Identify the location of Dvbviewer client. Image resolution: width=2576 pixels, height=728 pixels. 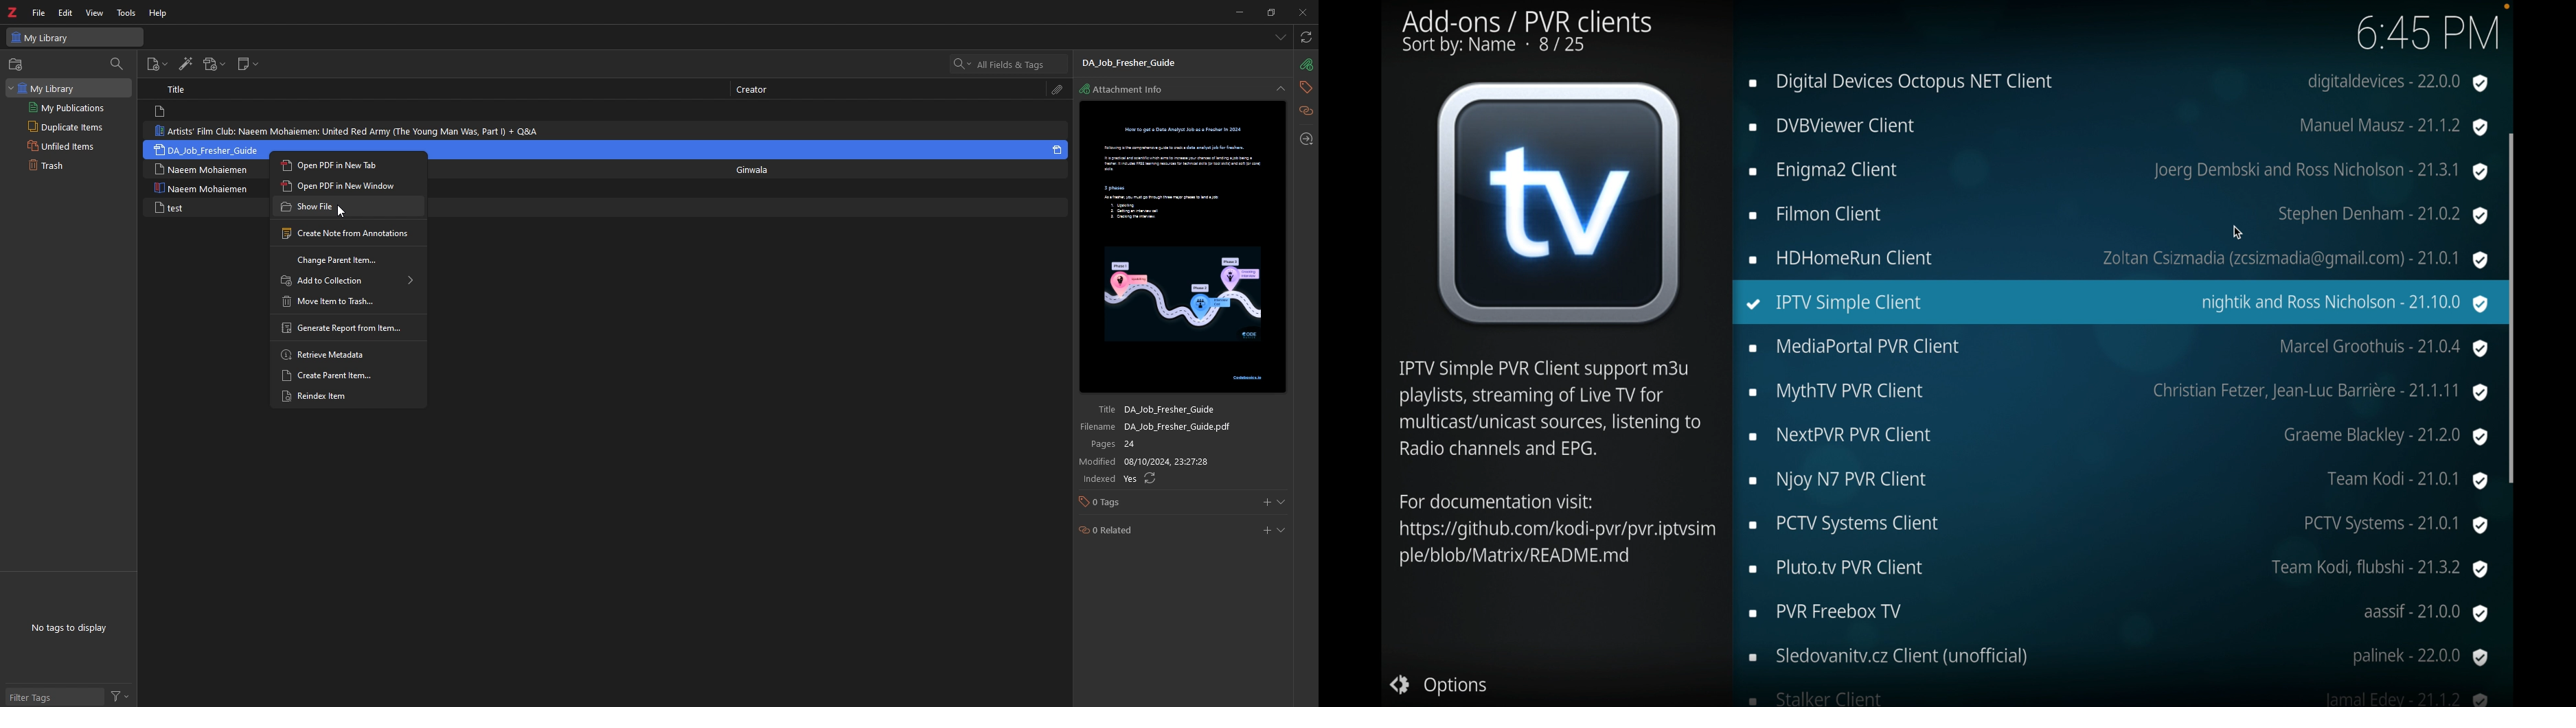
(2116, 127).